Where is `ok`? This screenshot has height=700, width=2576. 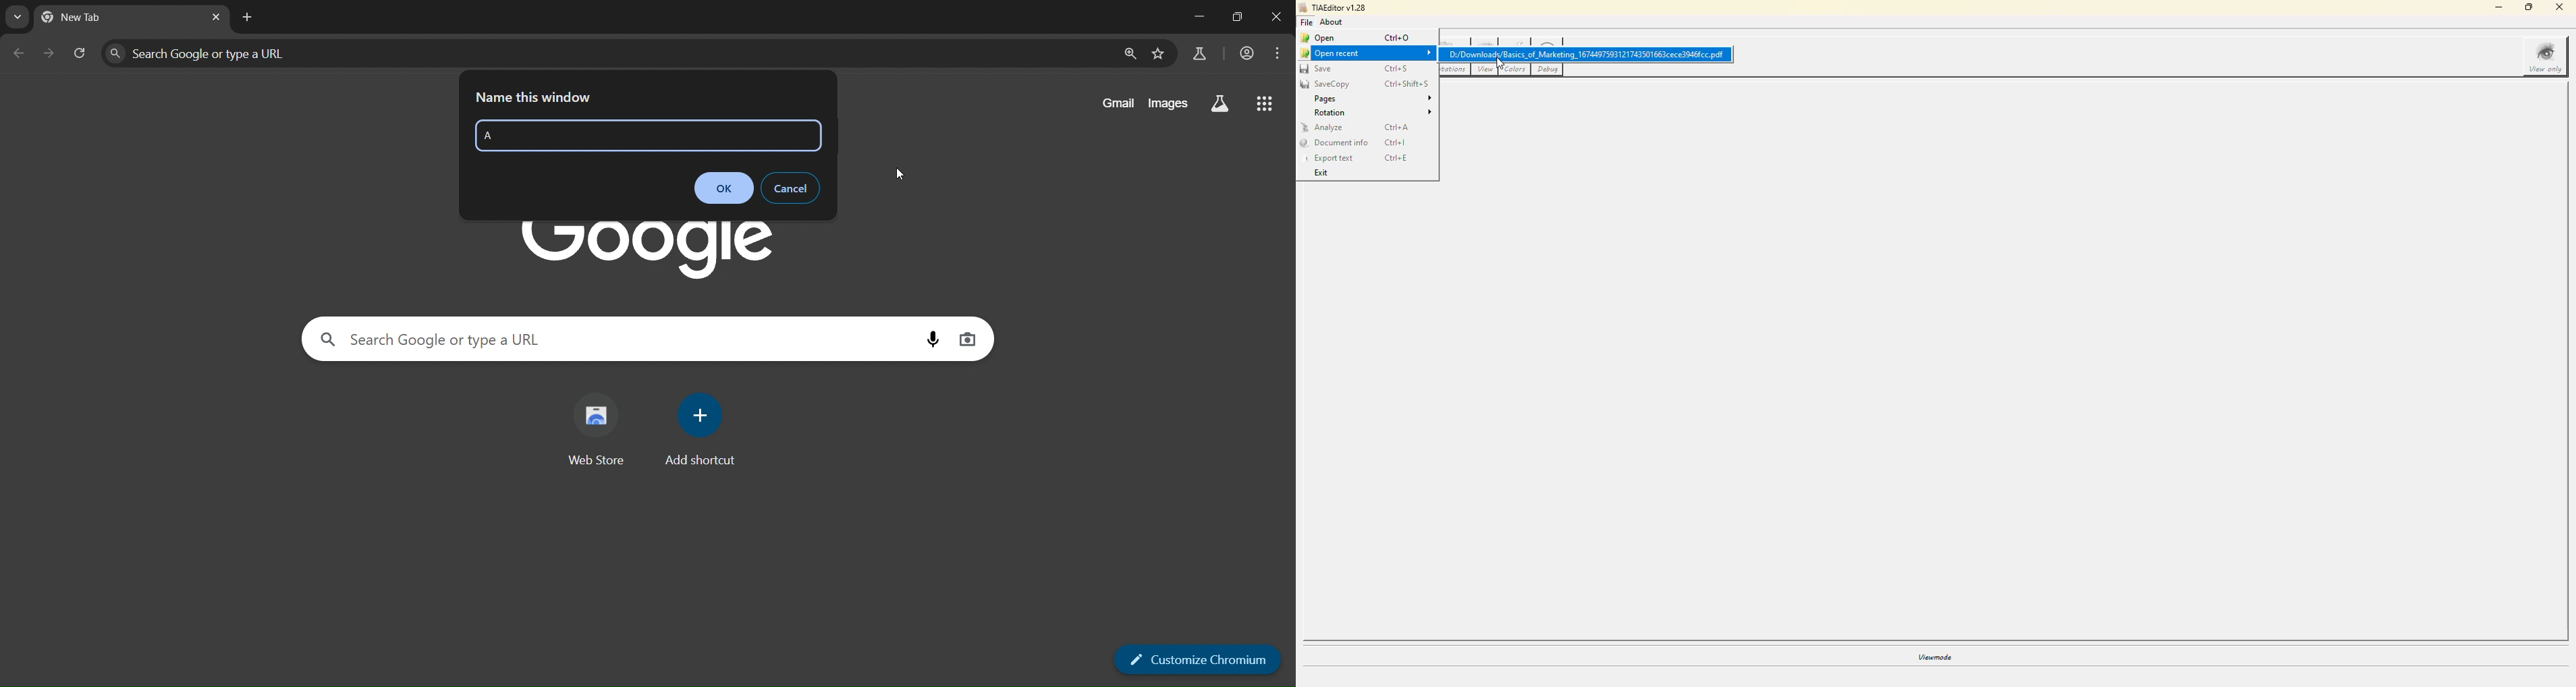
ok is located at coordinates (723, 188).